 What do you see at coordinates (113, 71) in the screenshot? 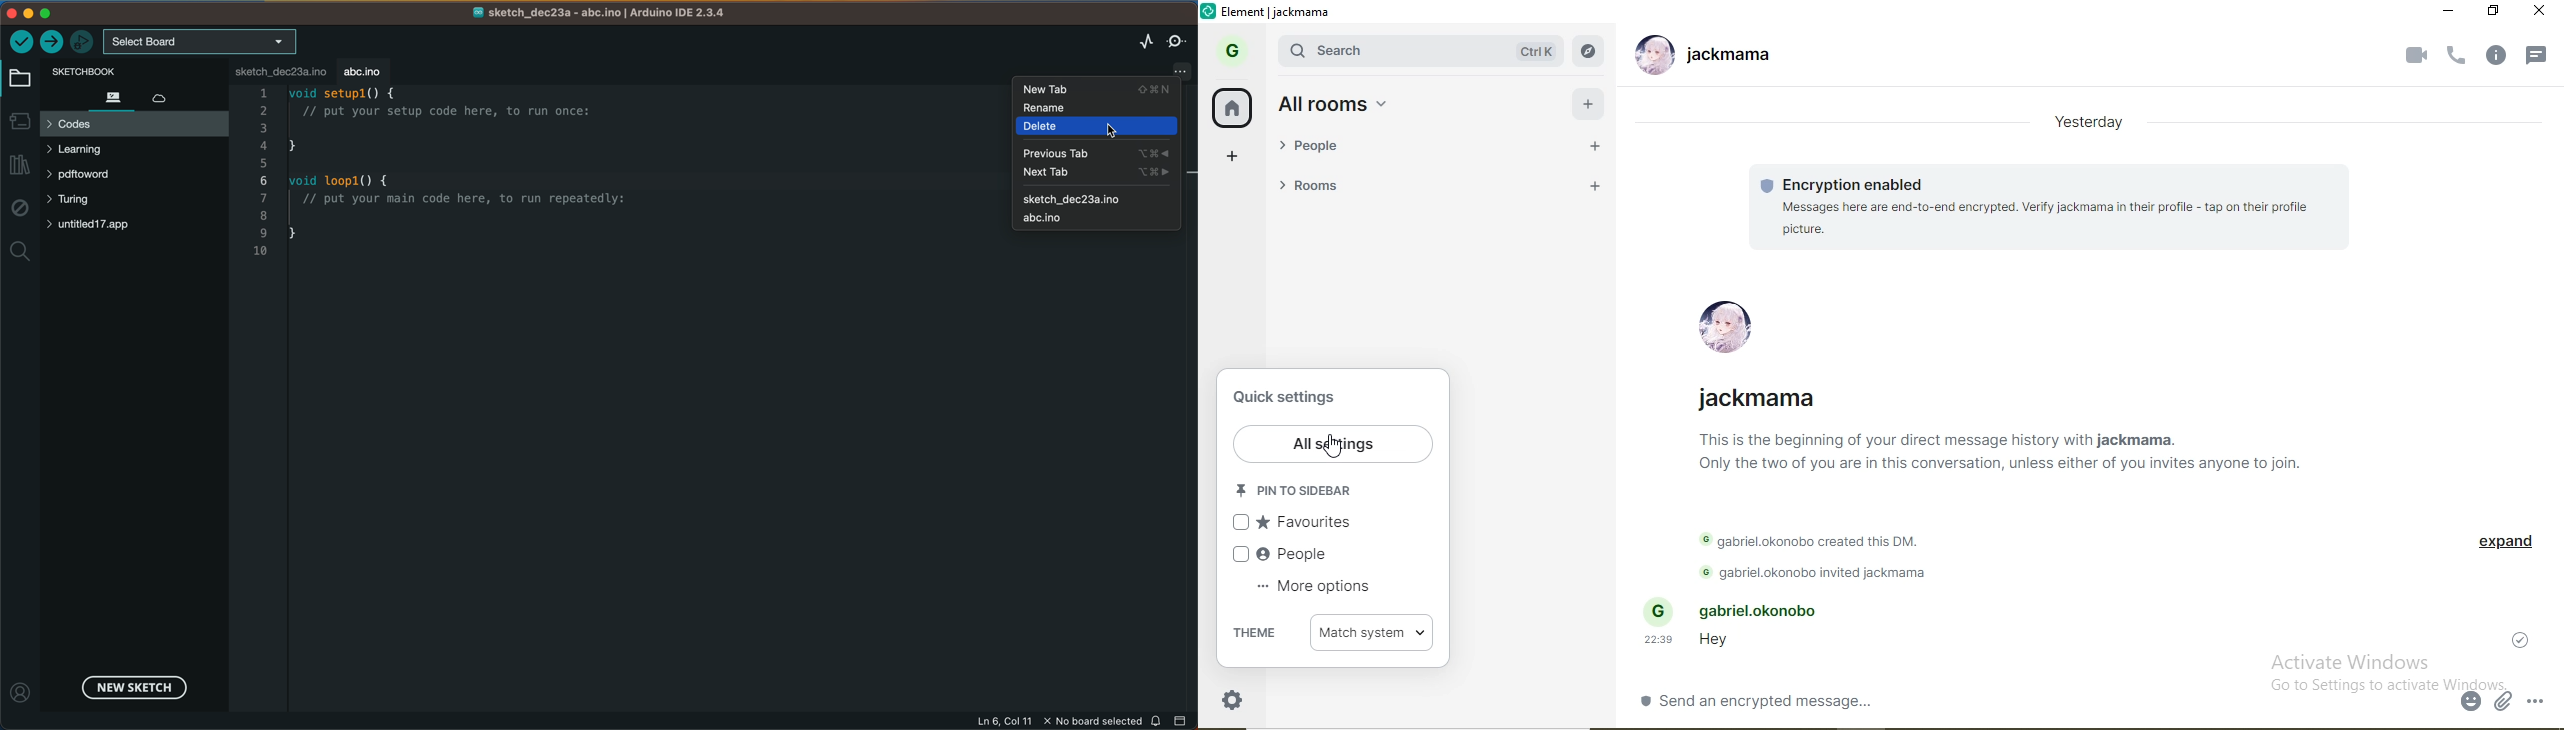
I see `sketch book` at bounding box center [113, 71].